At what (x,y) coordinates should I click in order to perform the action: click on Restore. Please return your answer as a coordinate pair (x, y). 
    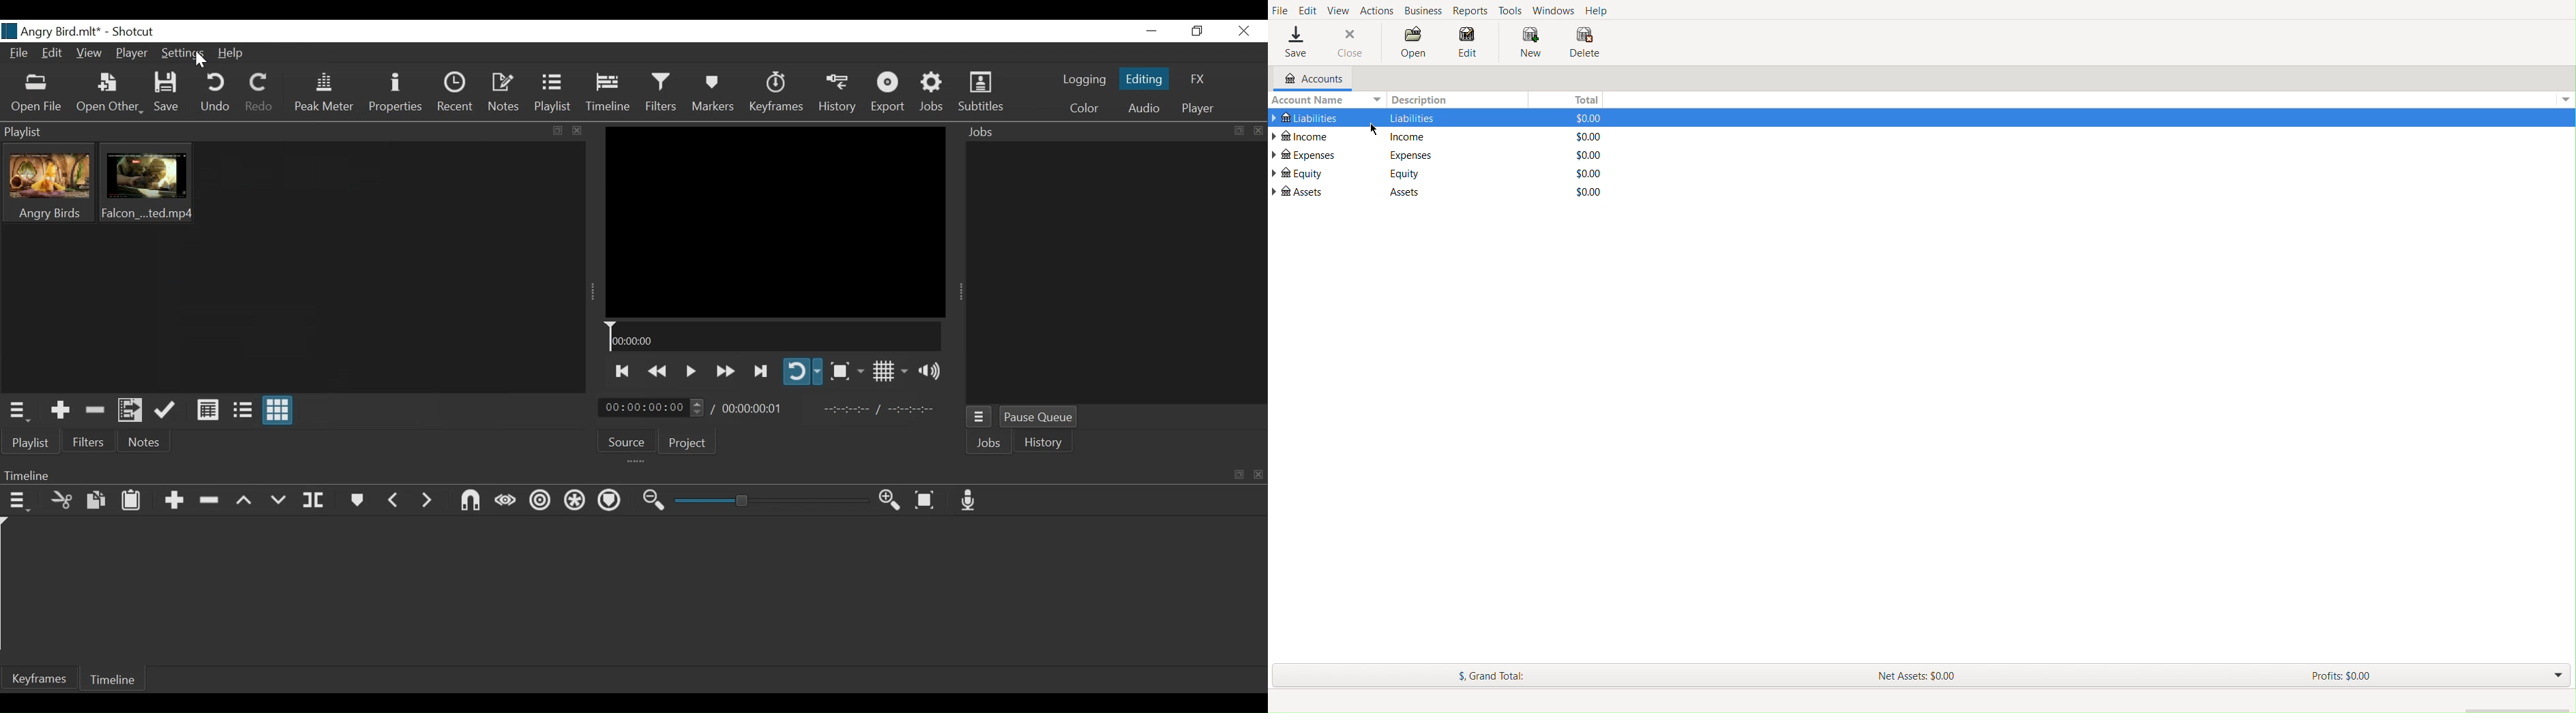
    Looking at the image, I should click on (1196, 31).